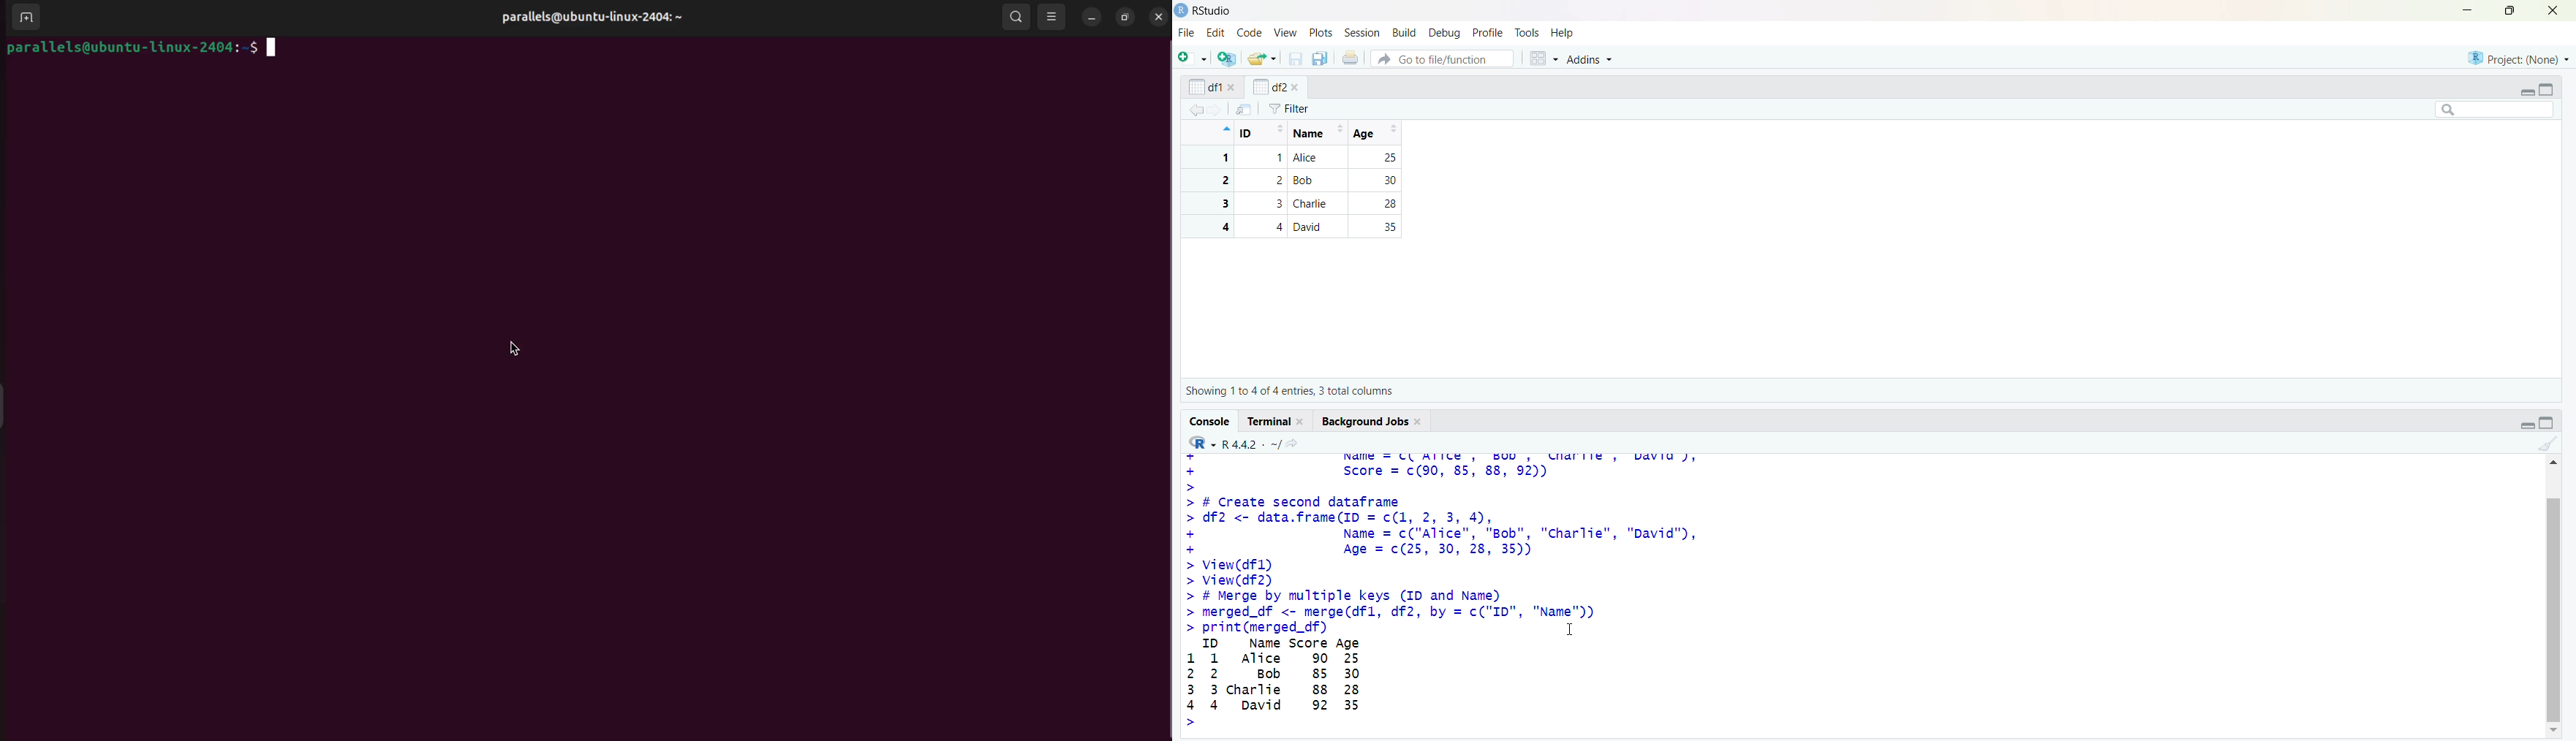  I want to click on close, so click(1233, 87).